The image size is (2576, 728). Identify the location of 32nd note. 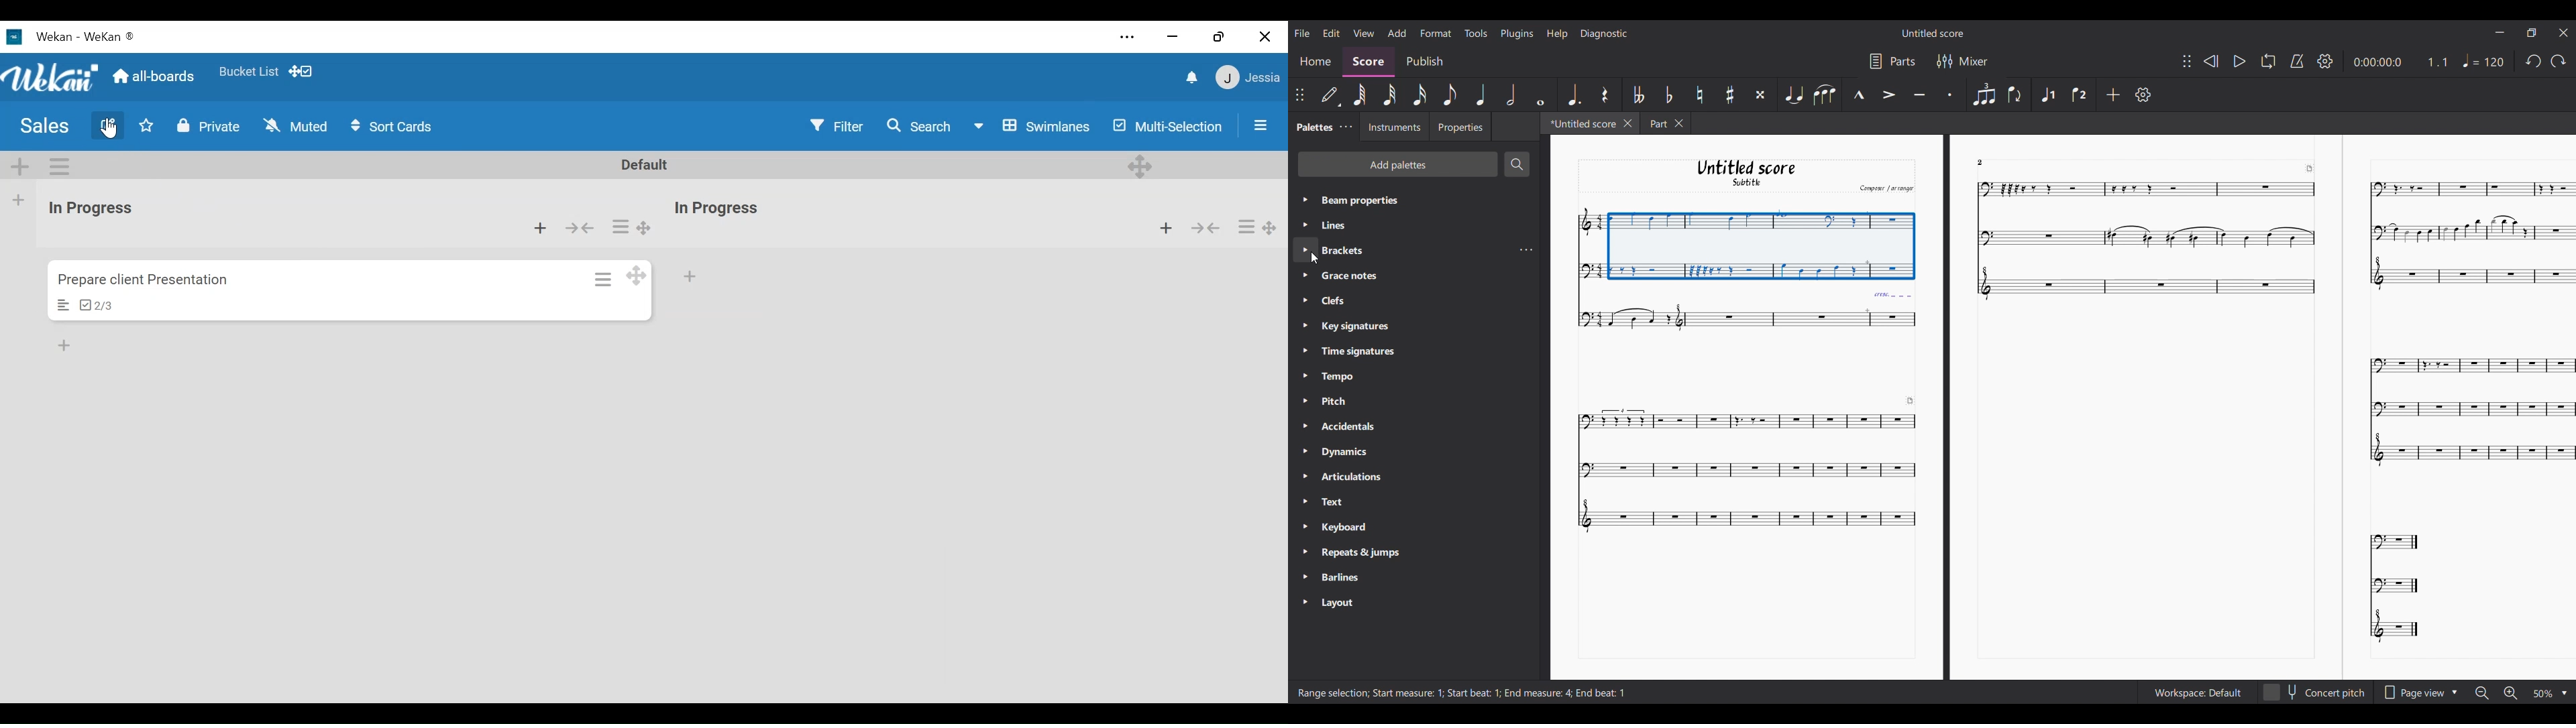
(1391, 95).